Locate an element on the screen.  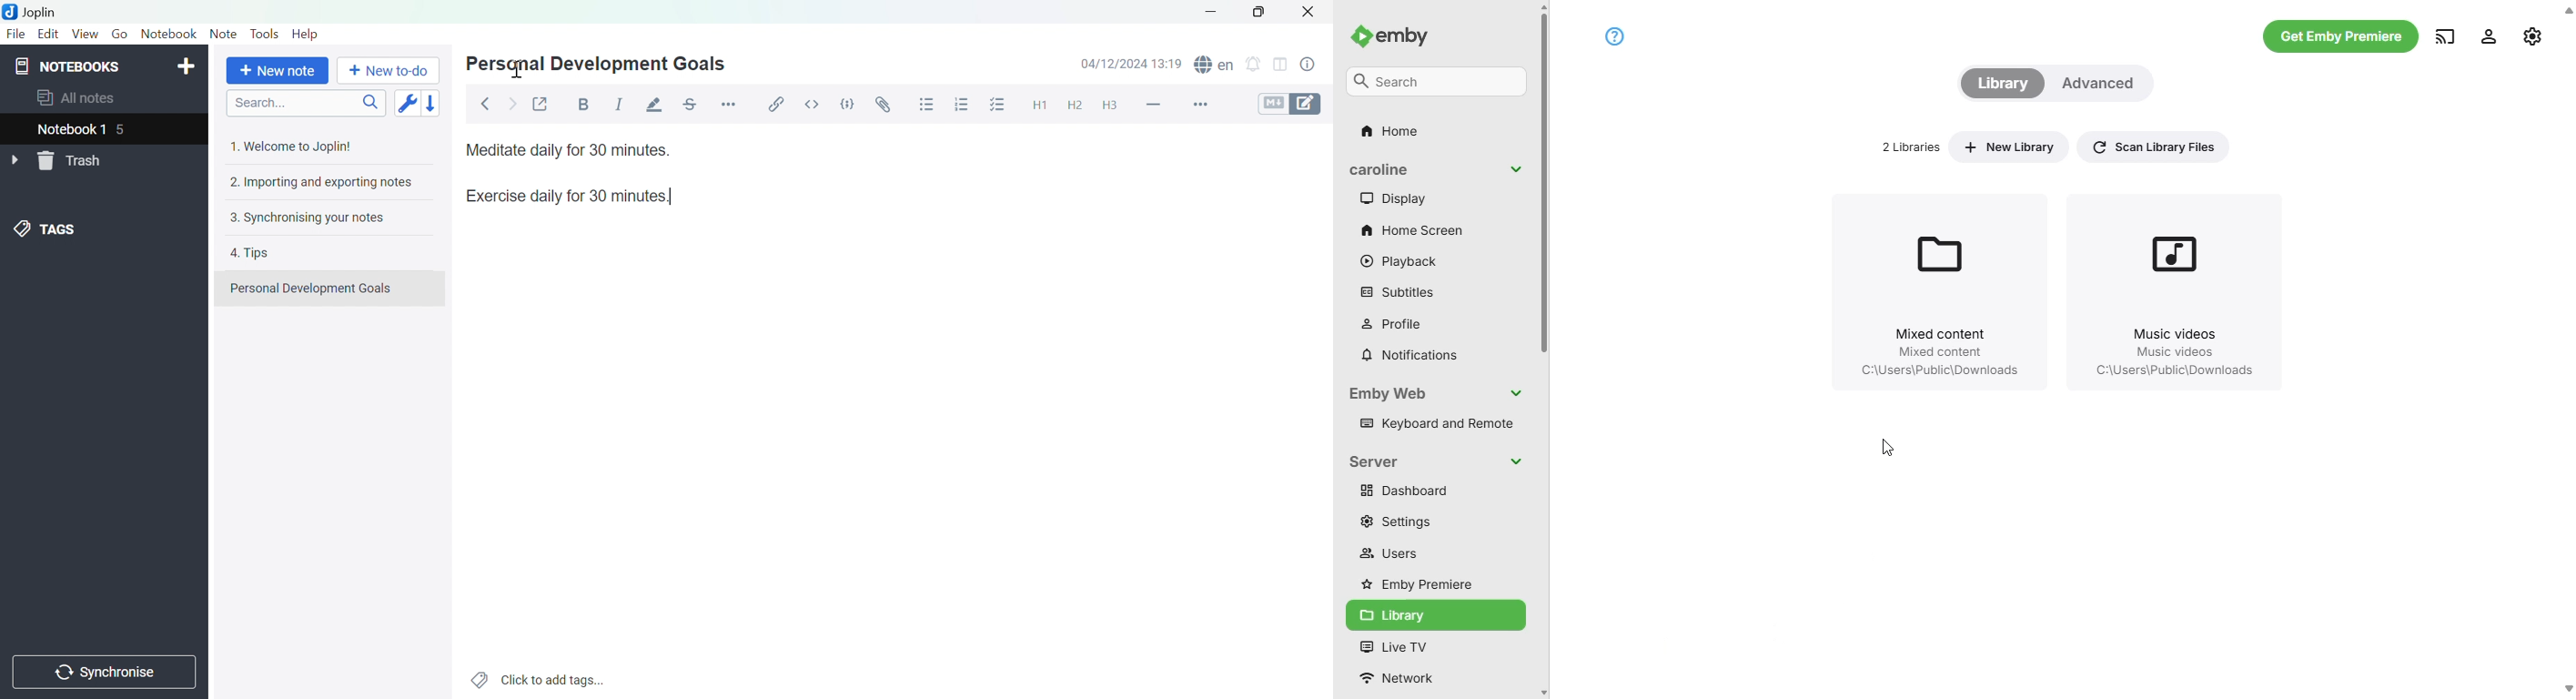
Note properties is located at coordinates (1314, 65).